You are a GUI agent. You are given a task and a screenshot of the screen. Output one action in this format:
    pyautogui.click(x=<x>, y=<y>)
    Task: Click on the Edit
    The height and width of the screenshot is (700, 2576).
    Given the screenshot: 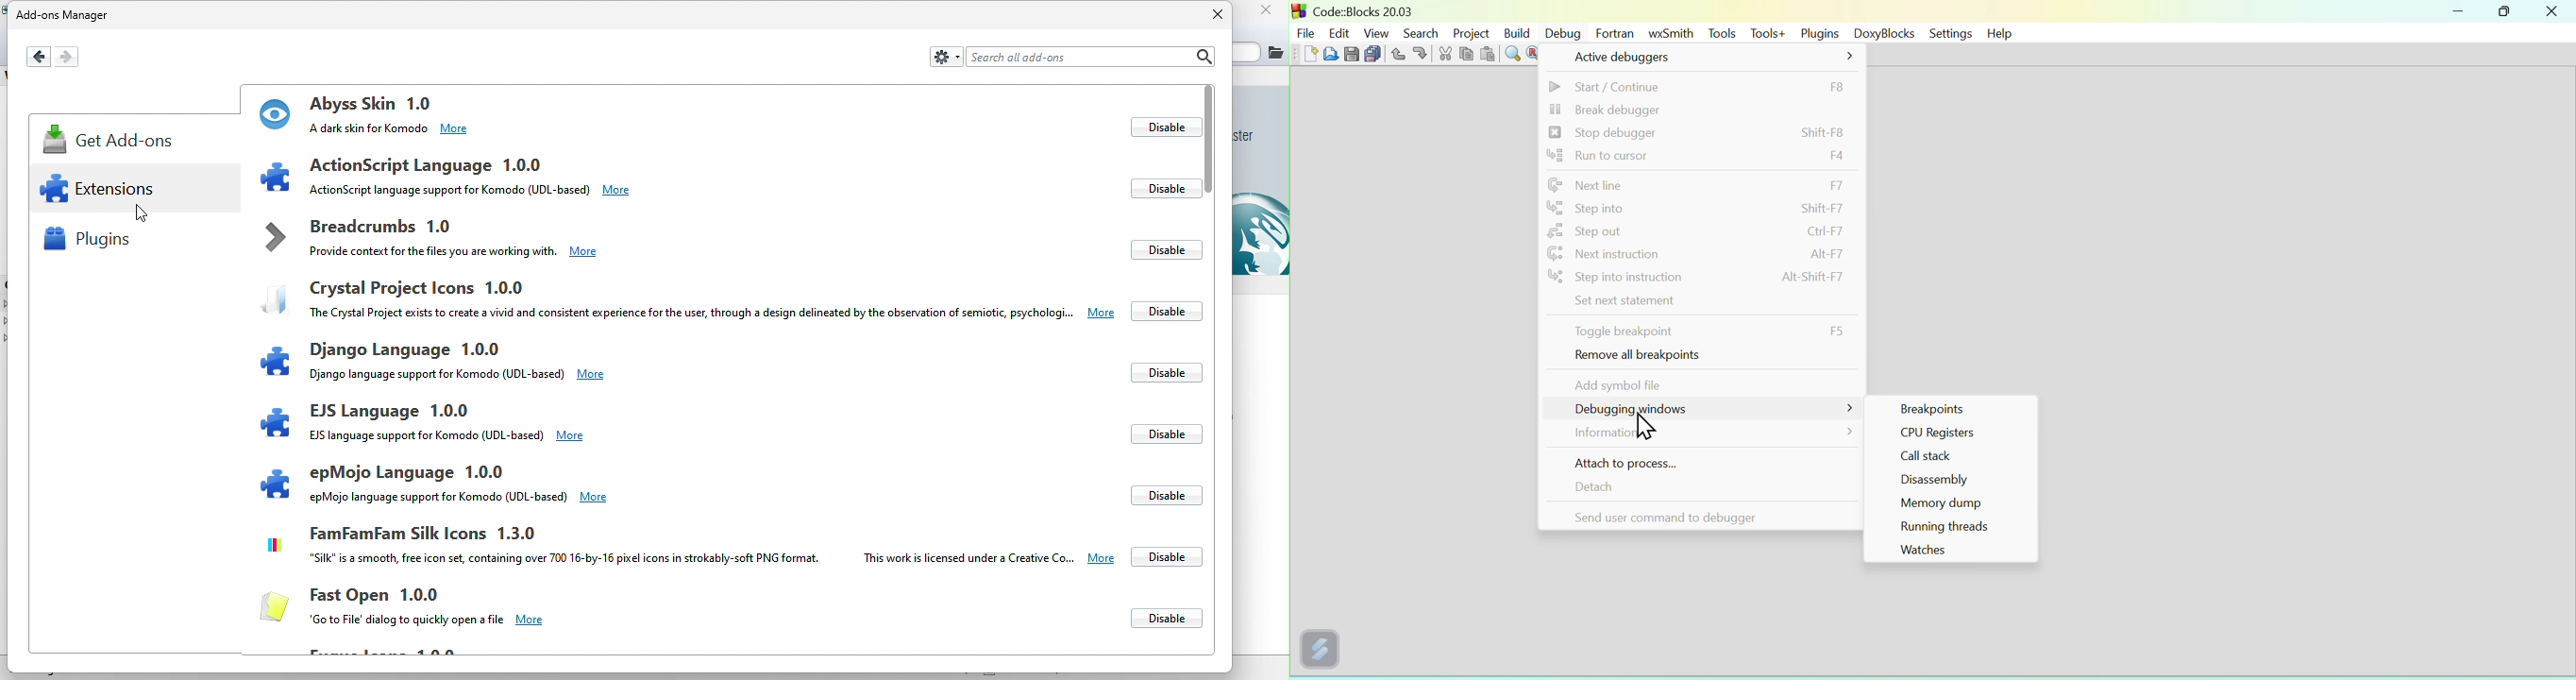 What is the action you would take?
    pyautogui.click(x=1341, y=32)
    